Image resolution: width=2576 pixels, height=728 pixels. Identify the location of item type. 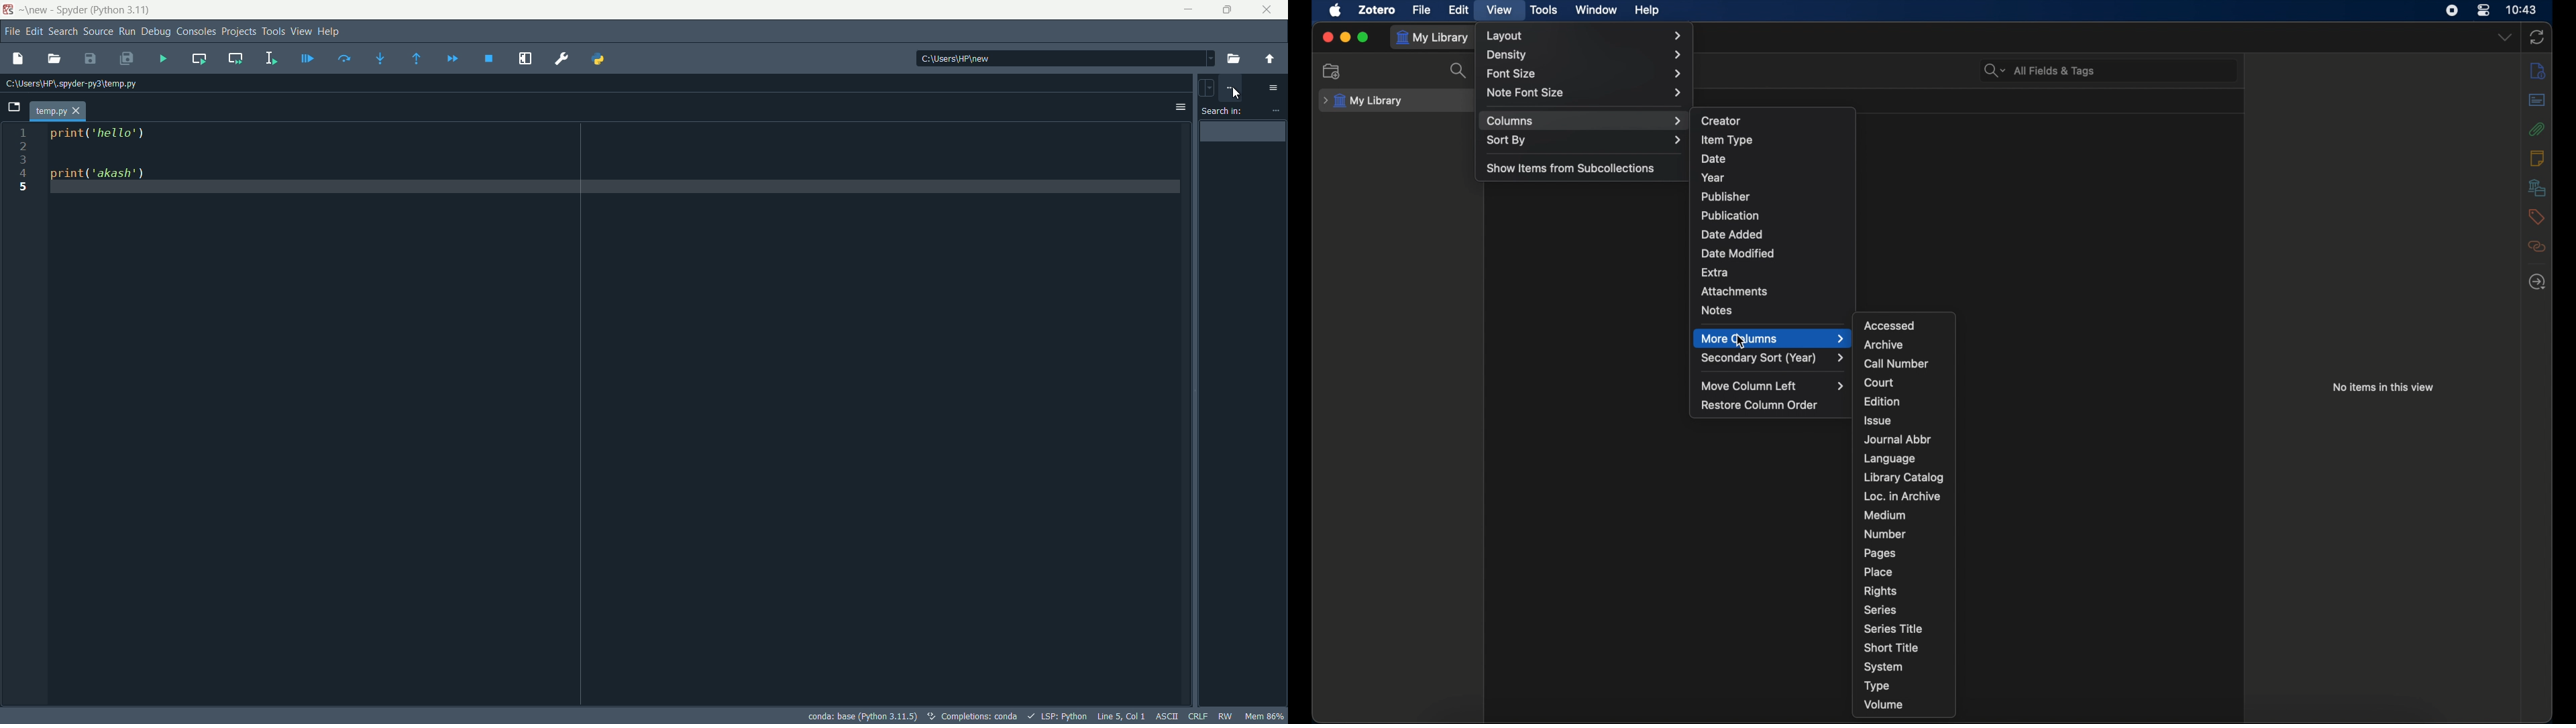
(1727, 139).